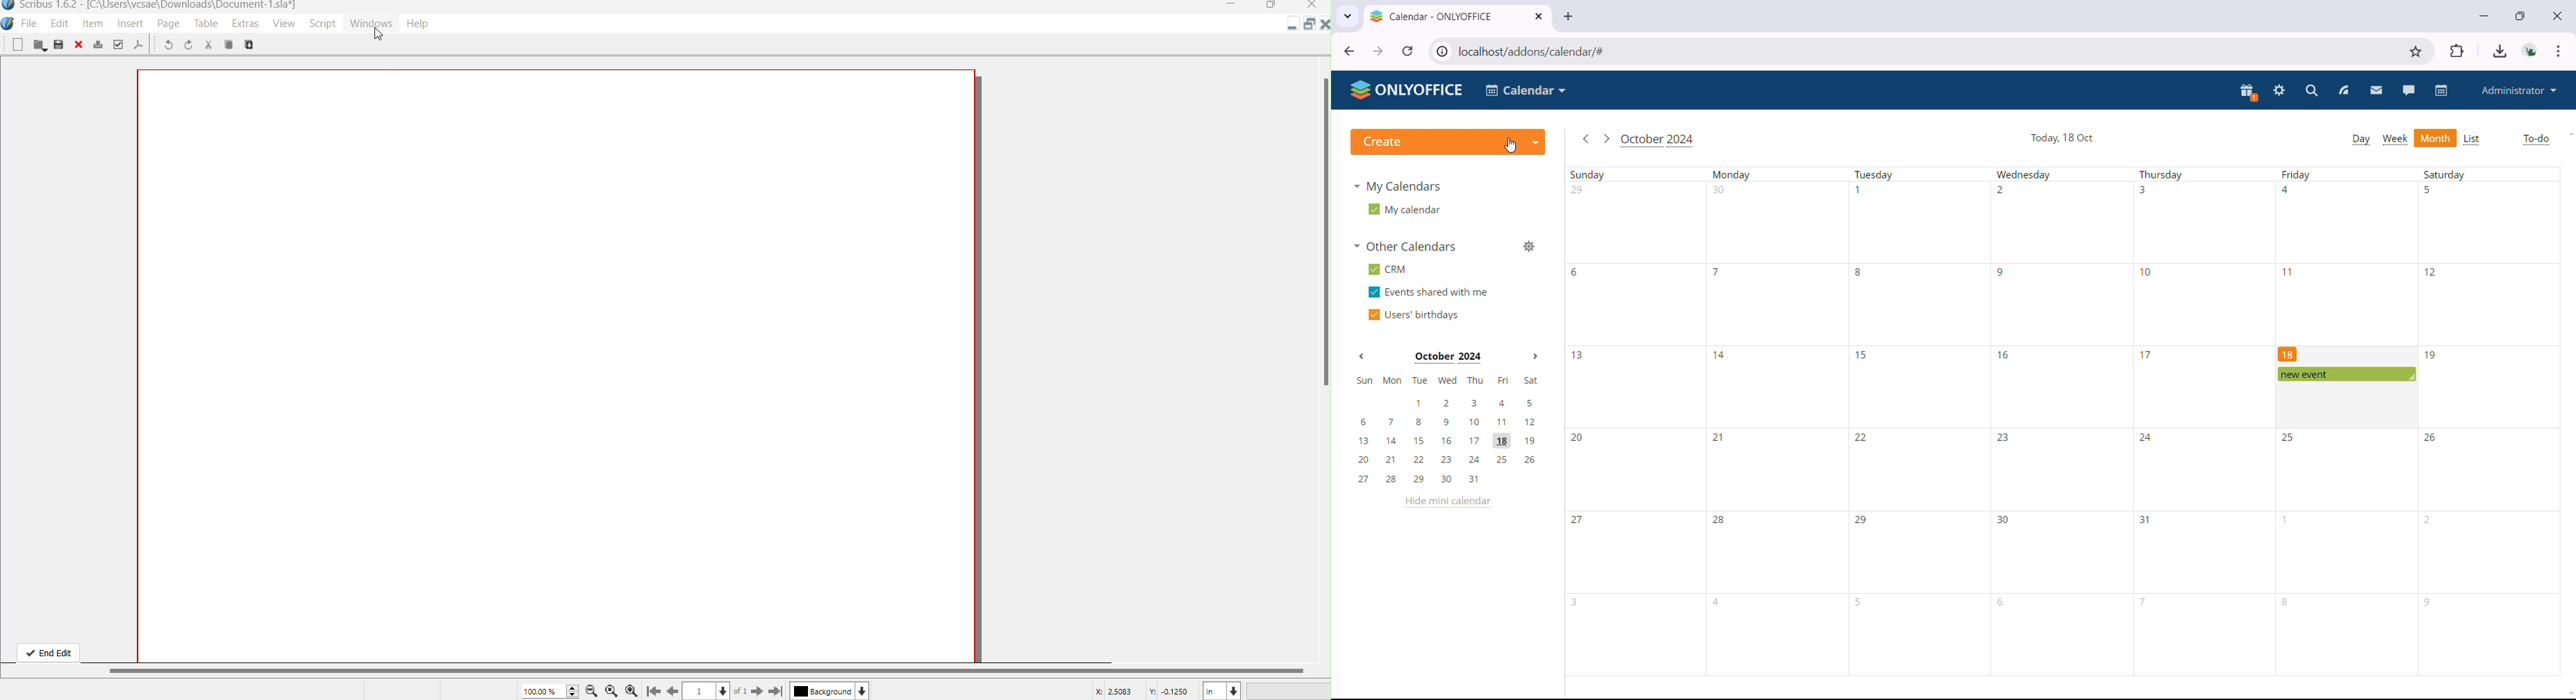  What do you see at coordinates (1862, 355) in the screenshot?
I see `15` at bounding box center [1862, 355].